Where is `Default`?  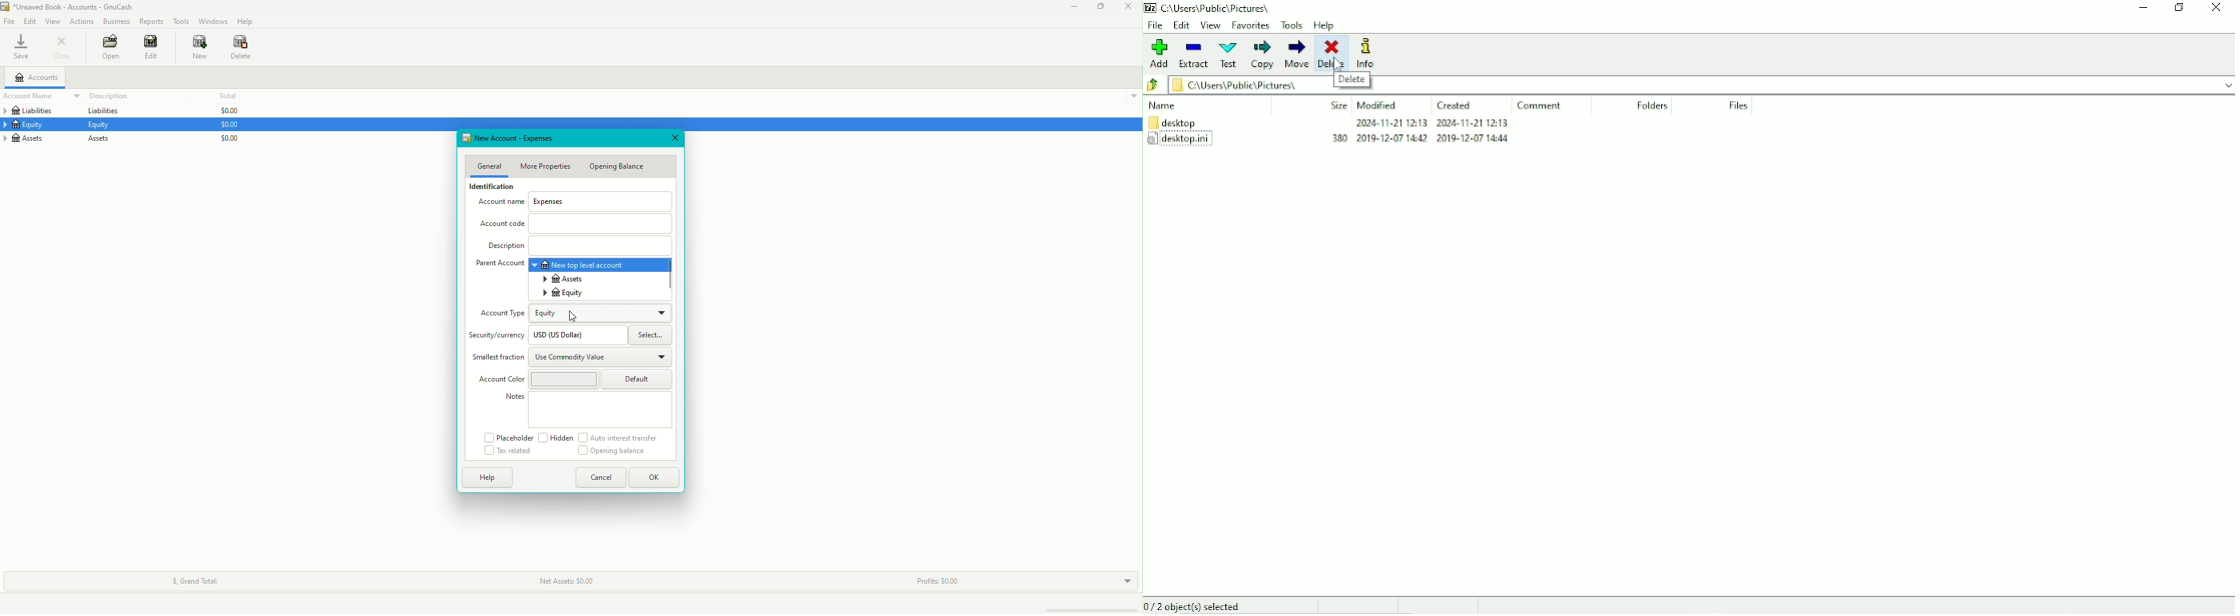
Default is located at coordinates (639, 379).